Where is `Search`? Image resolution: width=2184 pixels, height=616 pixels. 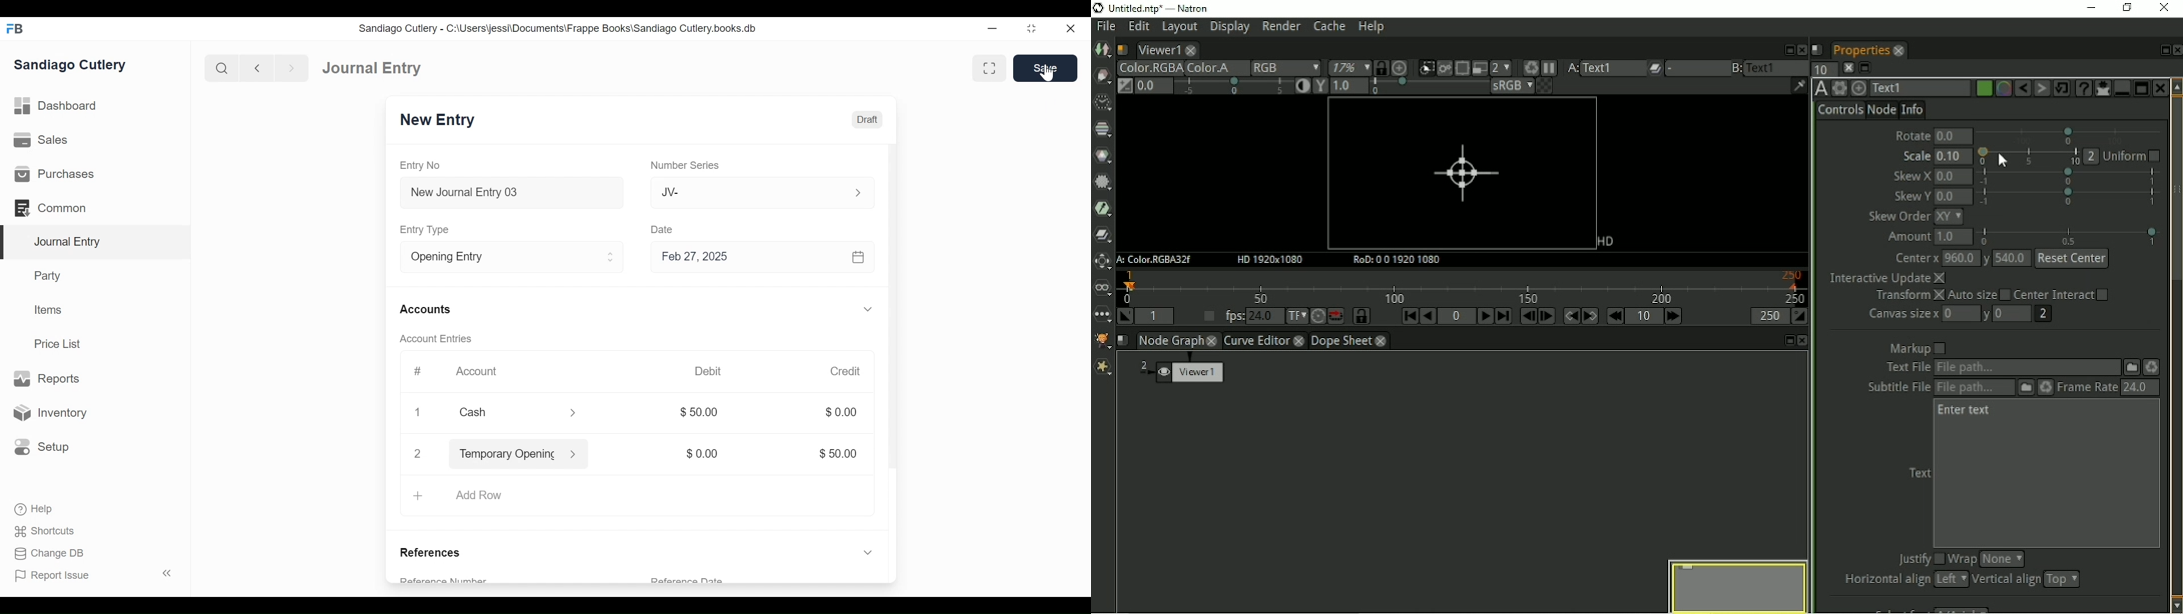 Search is located at coordinates (221, 68).